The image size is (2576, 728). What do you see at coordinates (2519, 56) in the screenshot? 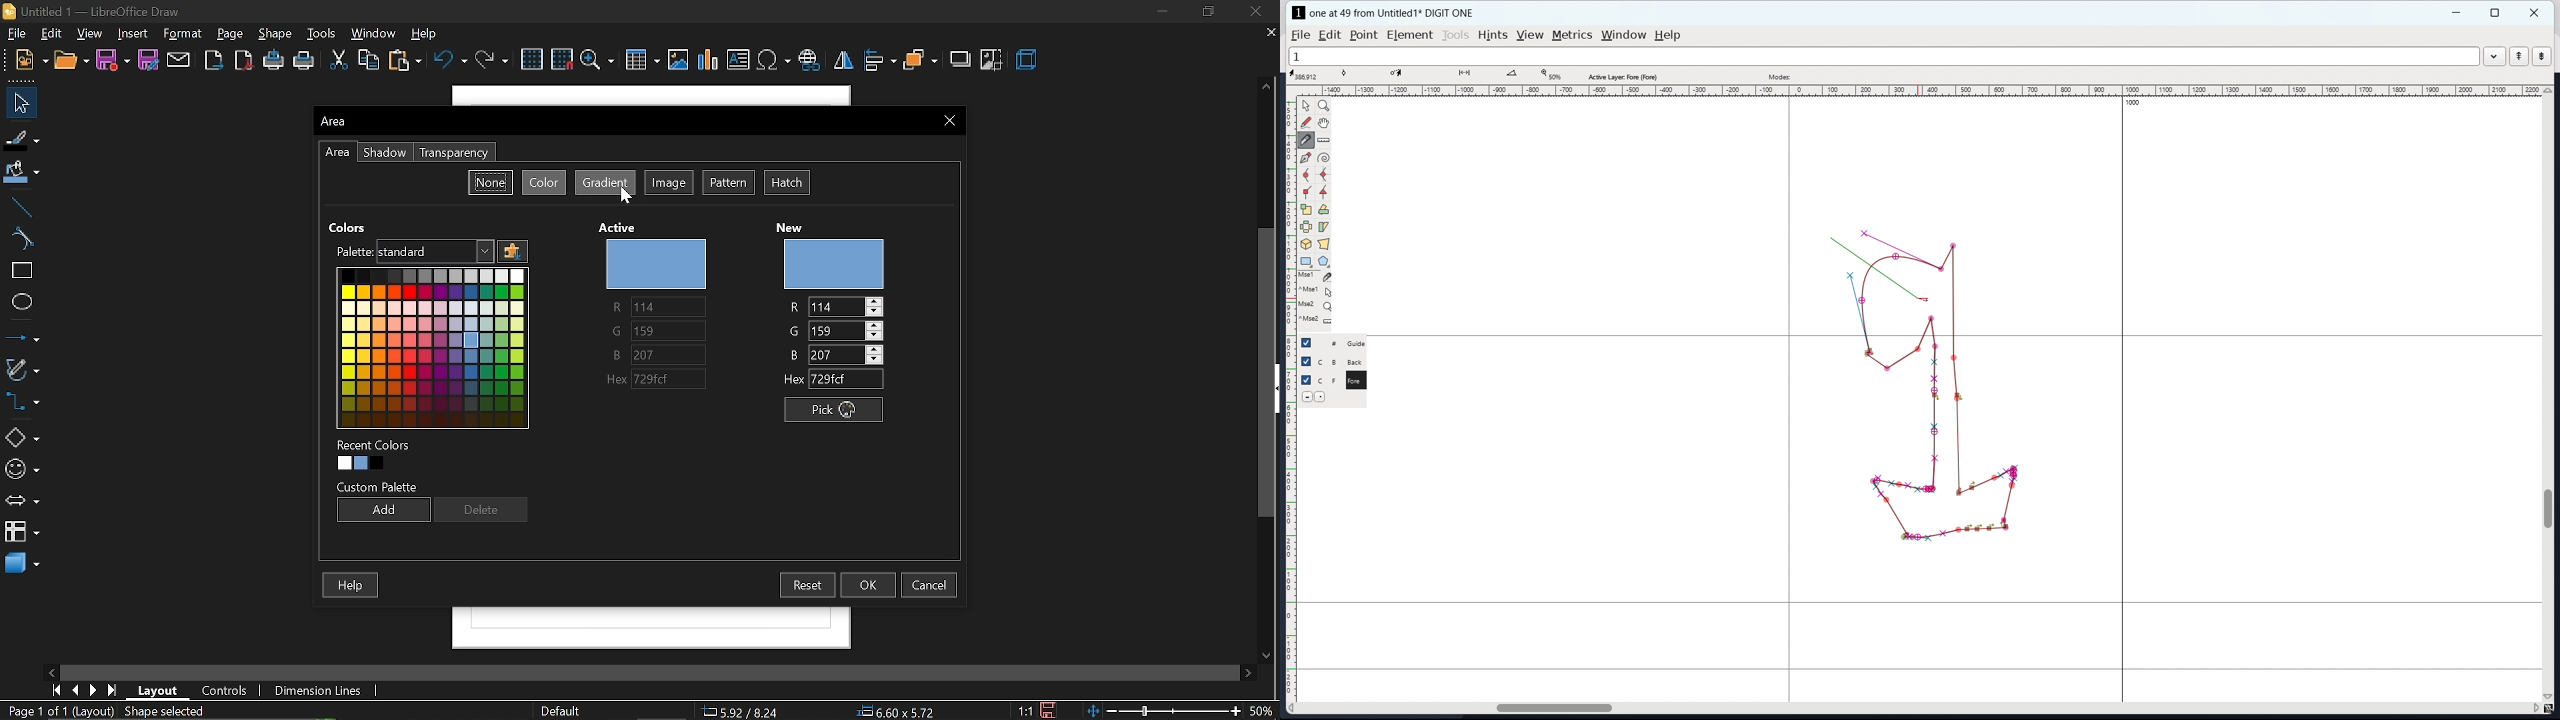
I see `previous word in the current word list` at bounding box center [2519, 56].